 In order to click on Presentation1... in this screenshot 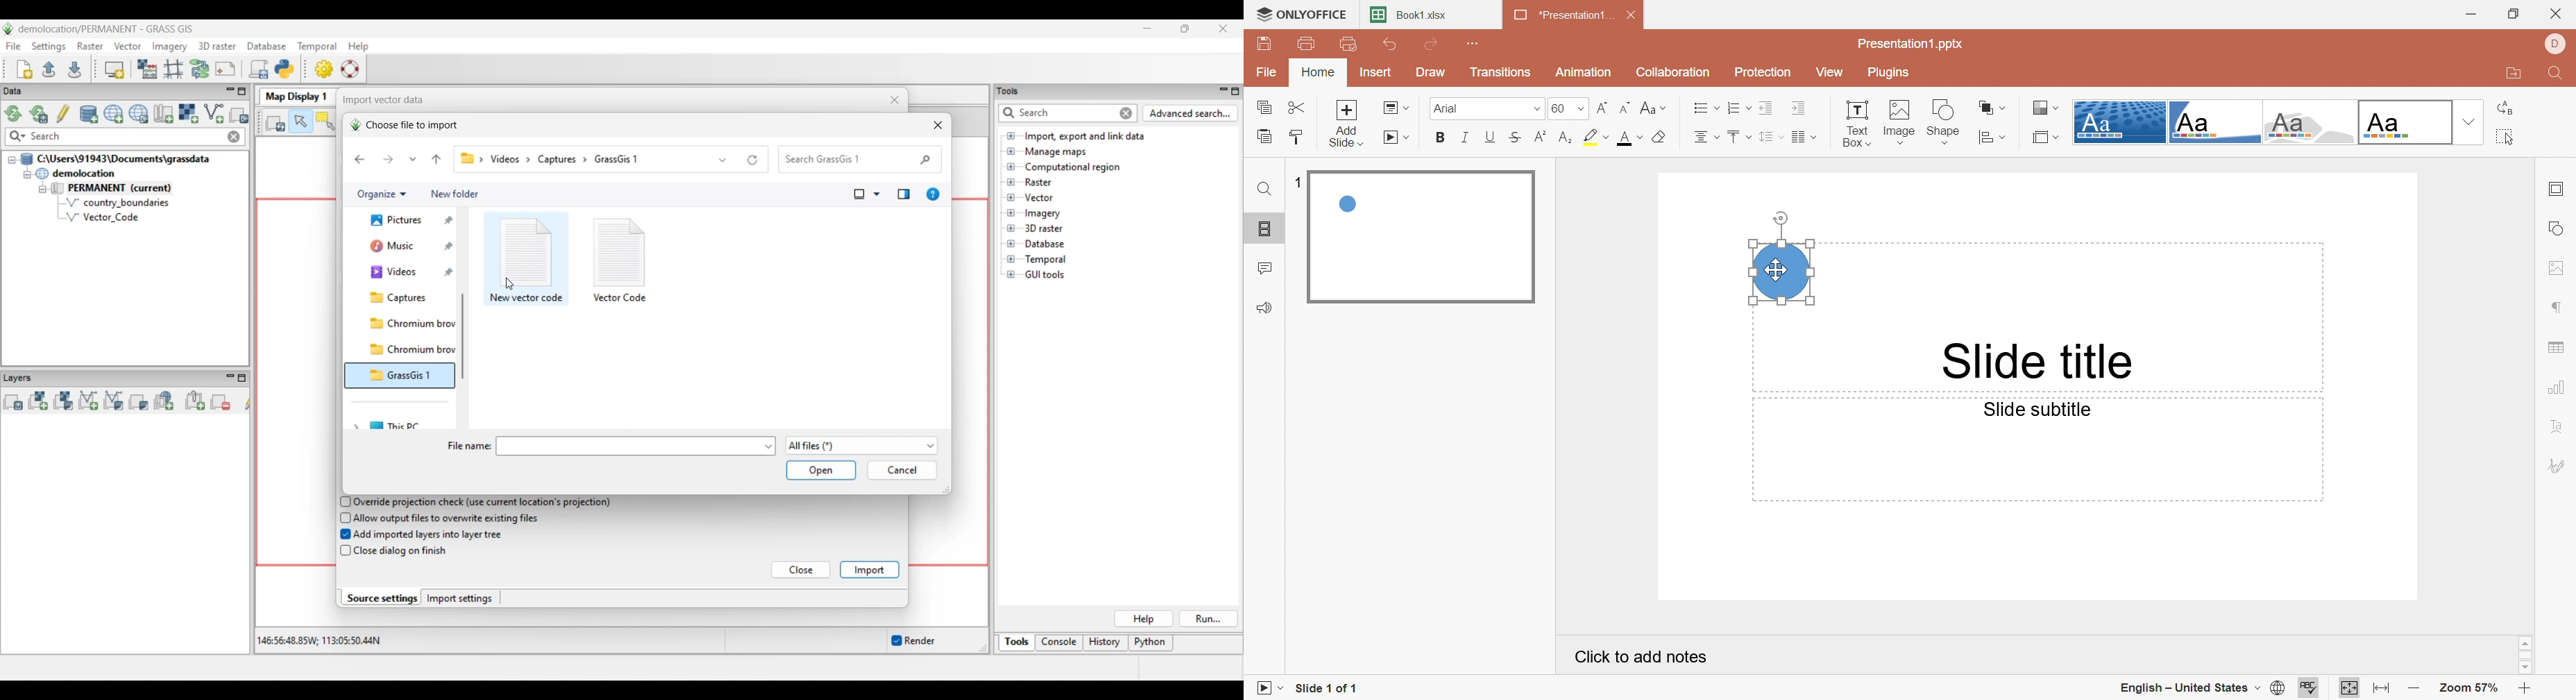, I will do `click(1564, 15)`.